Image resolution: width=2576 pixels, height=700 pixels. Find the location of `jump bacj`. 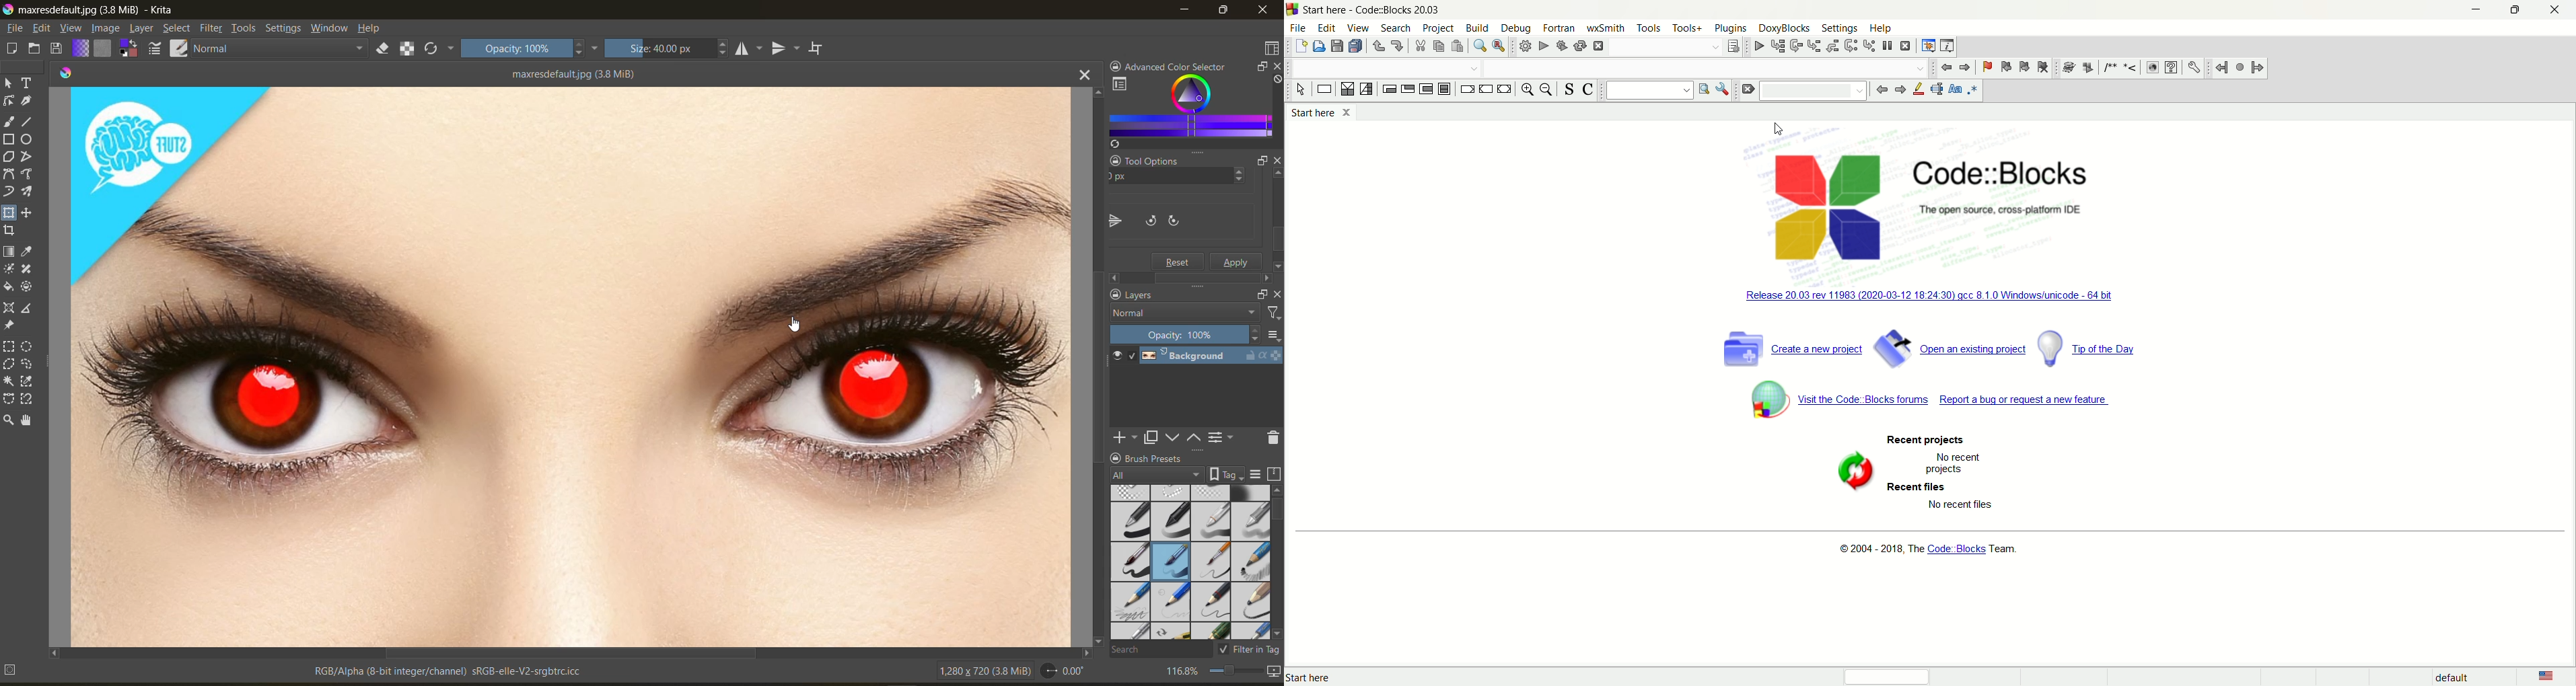

jump bacj is located at coordinates (1943, 67).